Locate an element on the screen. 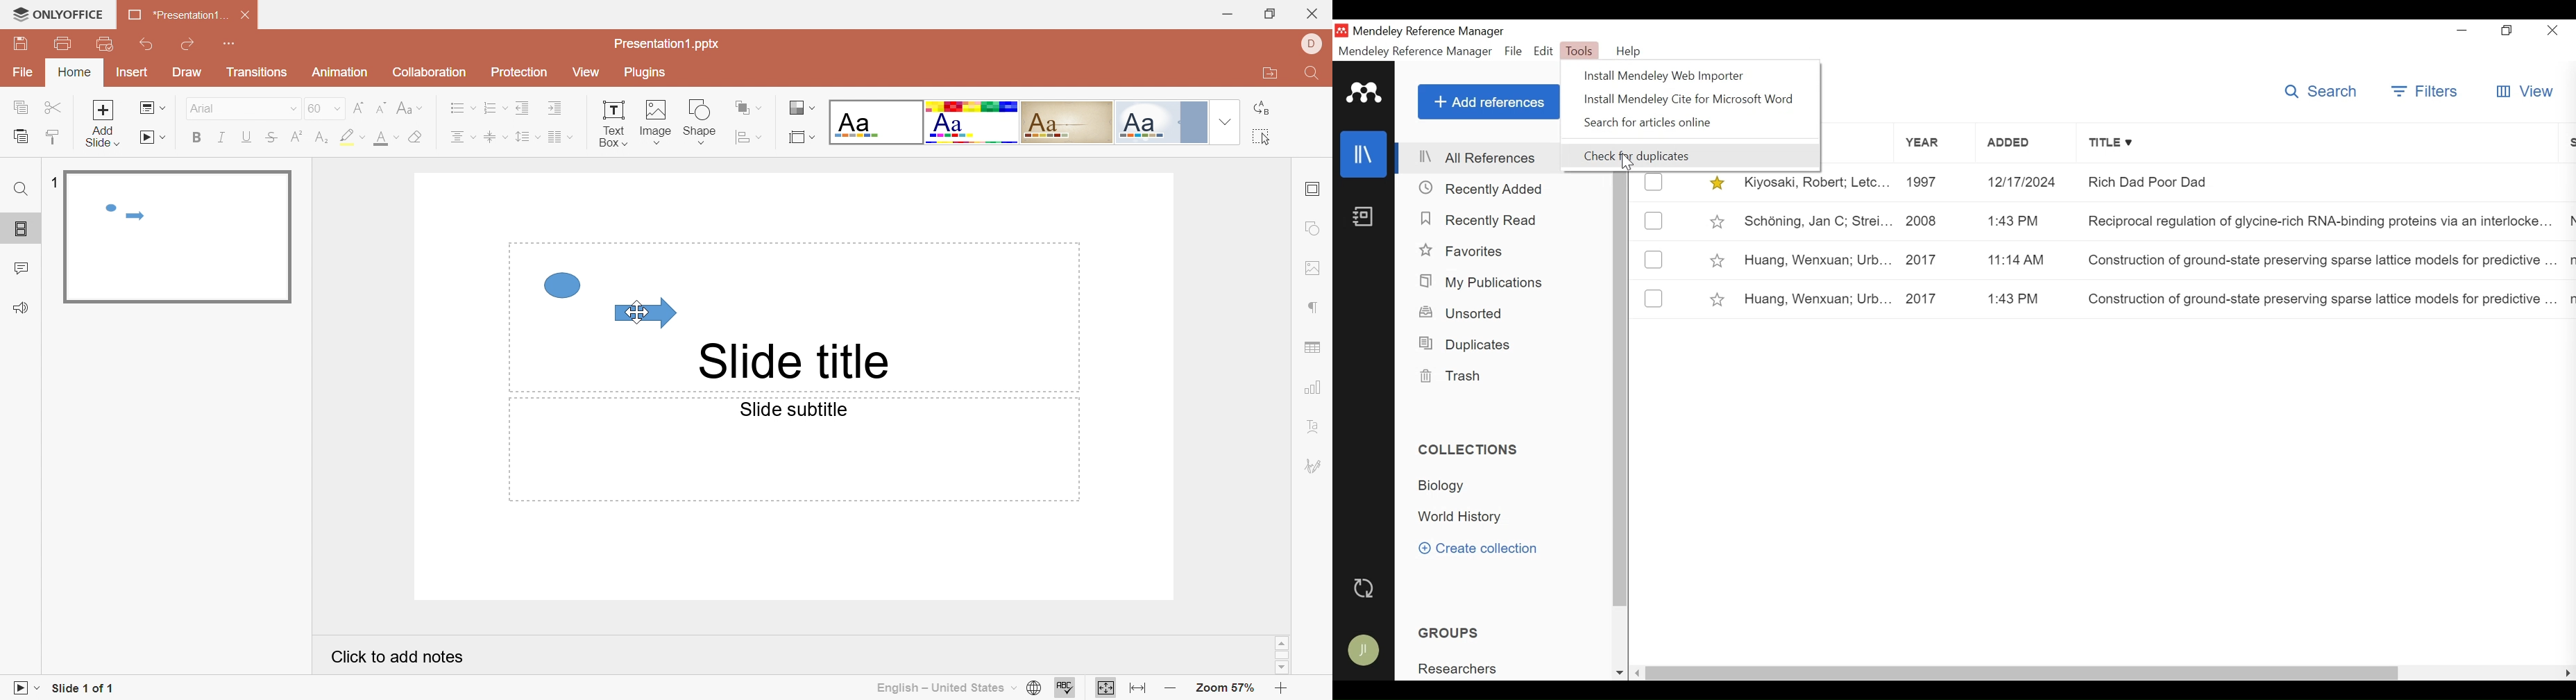 Image resolution: width=2576 pixels, height=700 pixels. Paste is located at coordinates (22, 140).